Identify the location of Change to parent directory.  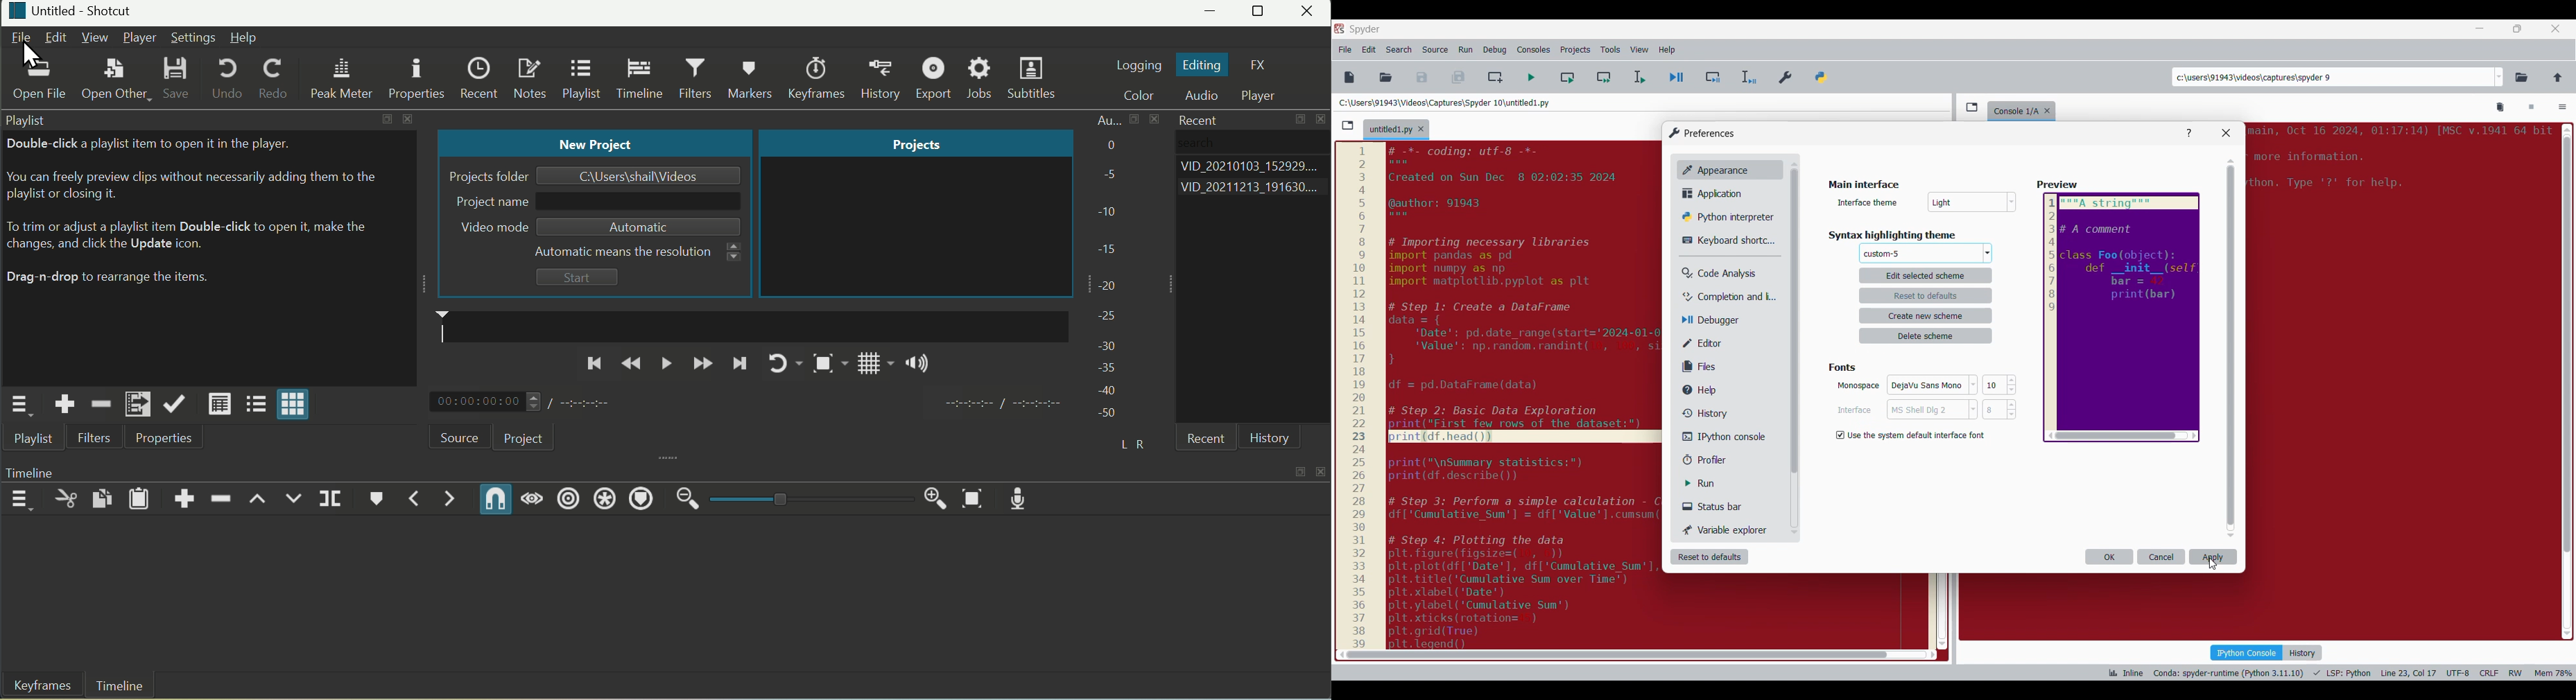
(2558, 77).